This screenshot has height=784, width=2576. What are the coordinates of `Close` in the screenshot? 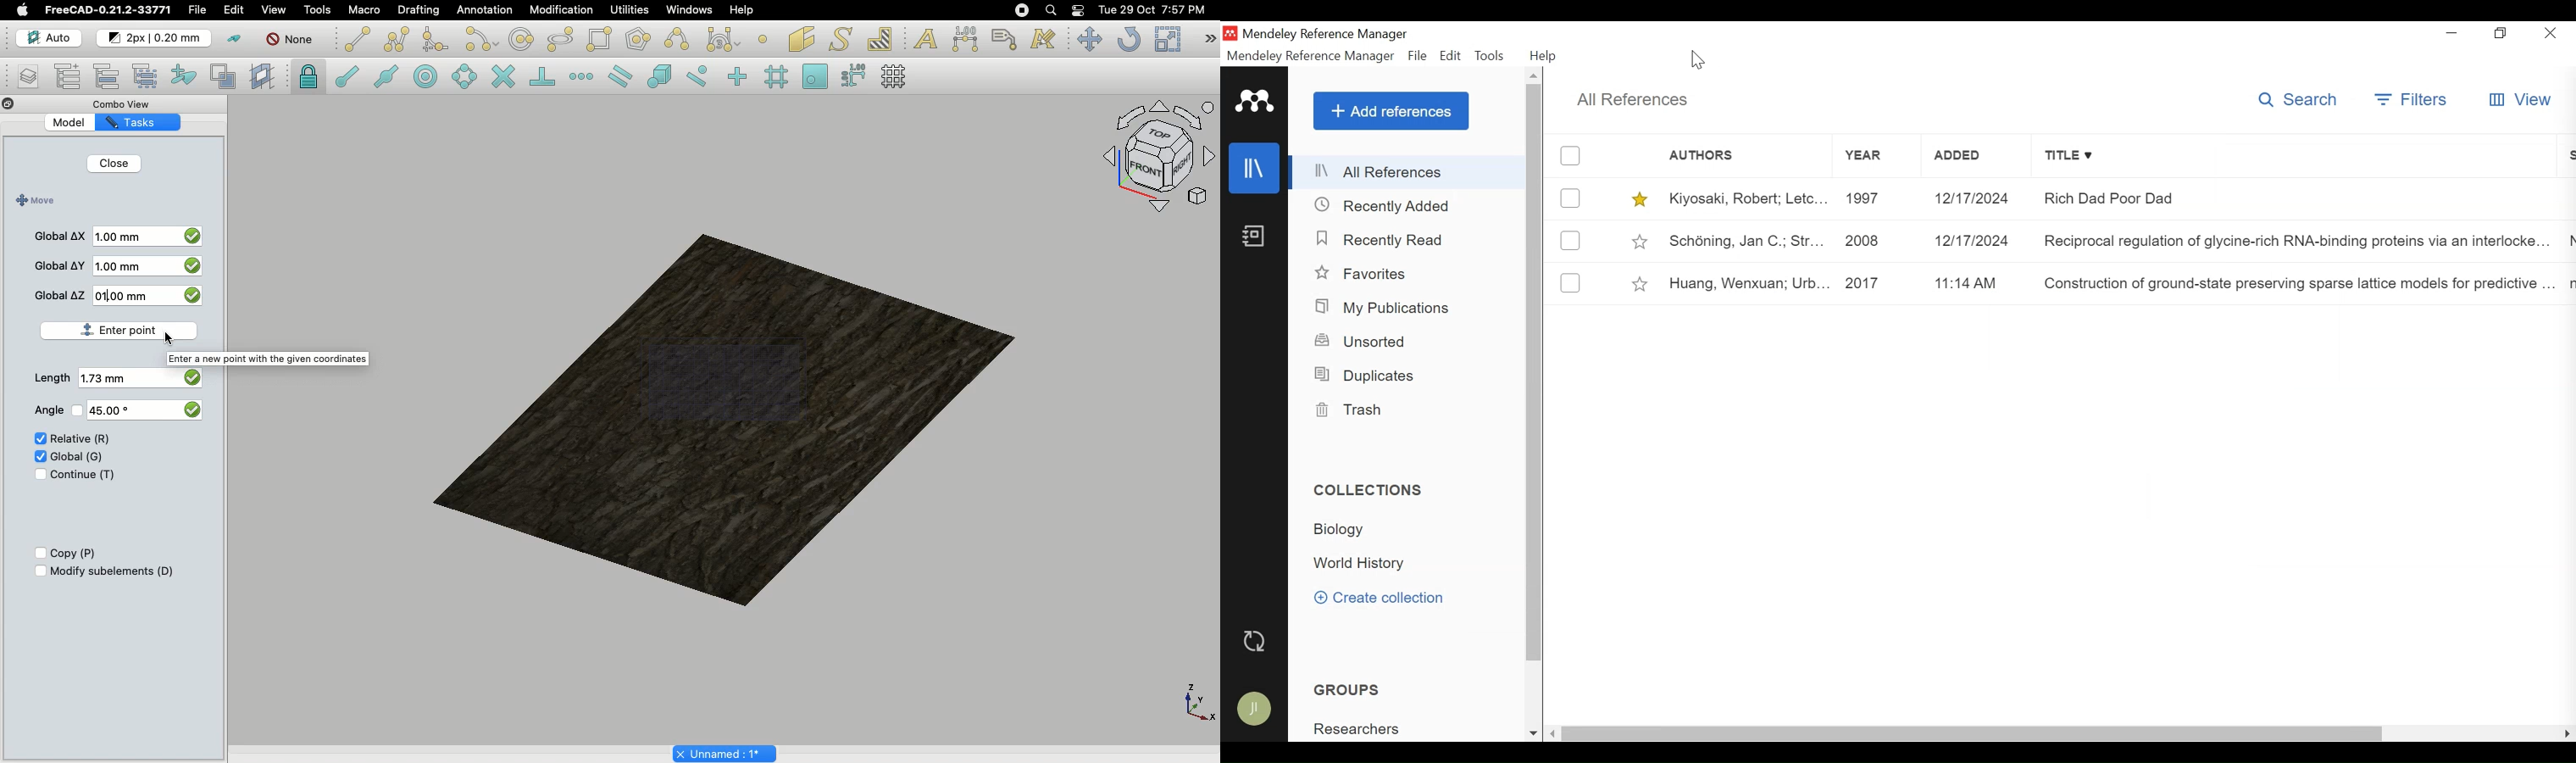 It's located at (8, 105).